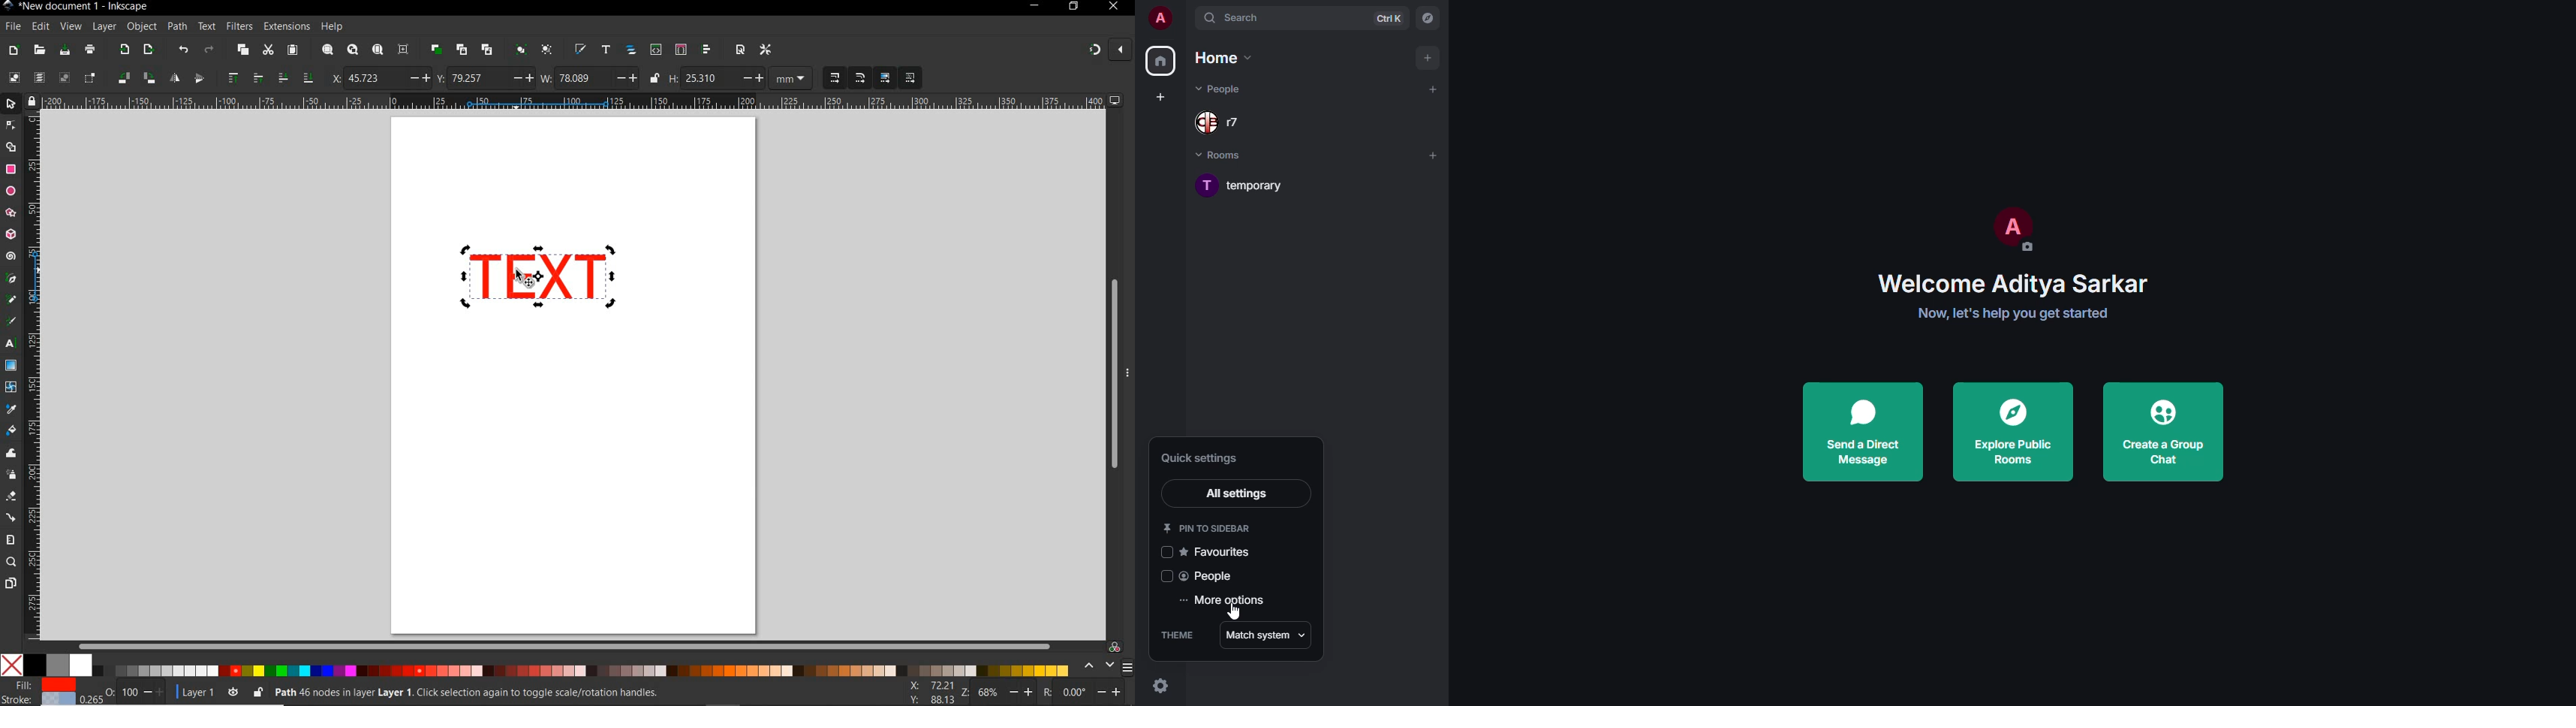  I want to click on ZOOM DRAWING, so click(351, 51).